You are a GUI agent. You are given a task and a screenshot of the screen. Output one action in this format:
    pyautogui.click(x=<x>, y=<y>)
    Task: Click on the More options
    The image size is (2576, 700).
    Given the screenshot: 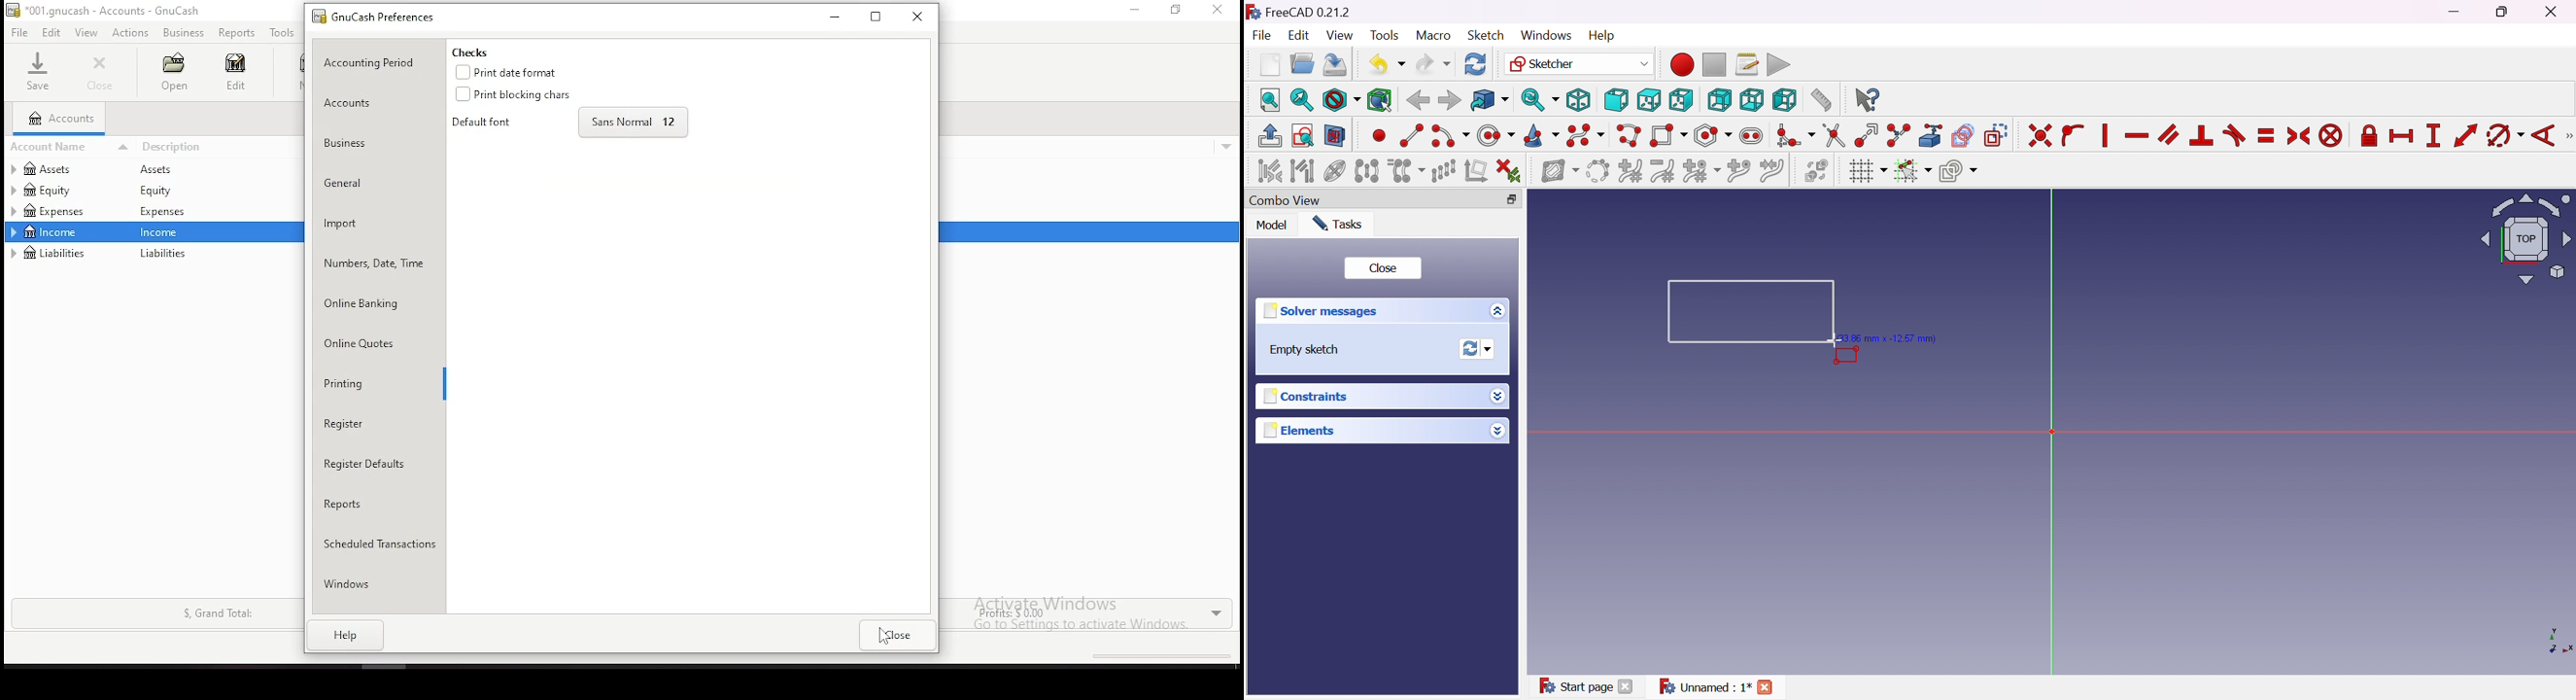 What is the action you would take?
    pyautogui.click(x=1501, y=310)
    